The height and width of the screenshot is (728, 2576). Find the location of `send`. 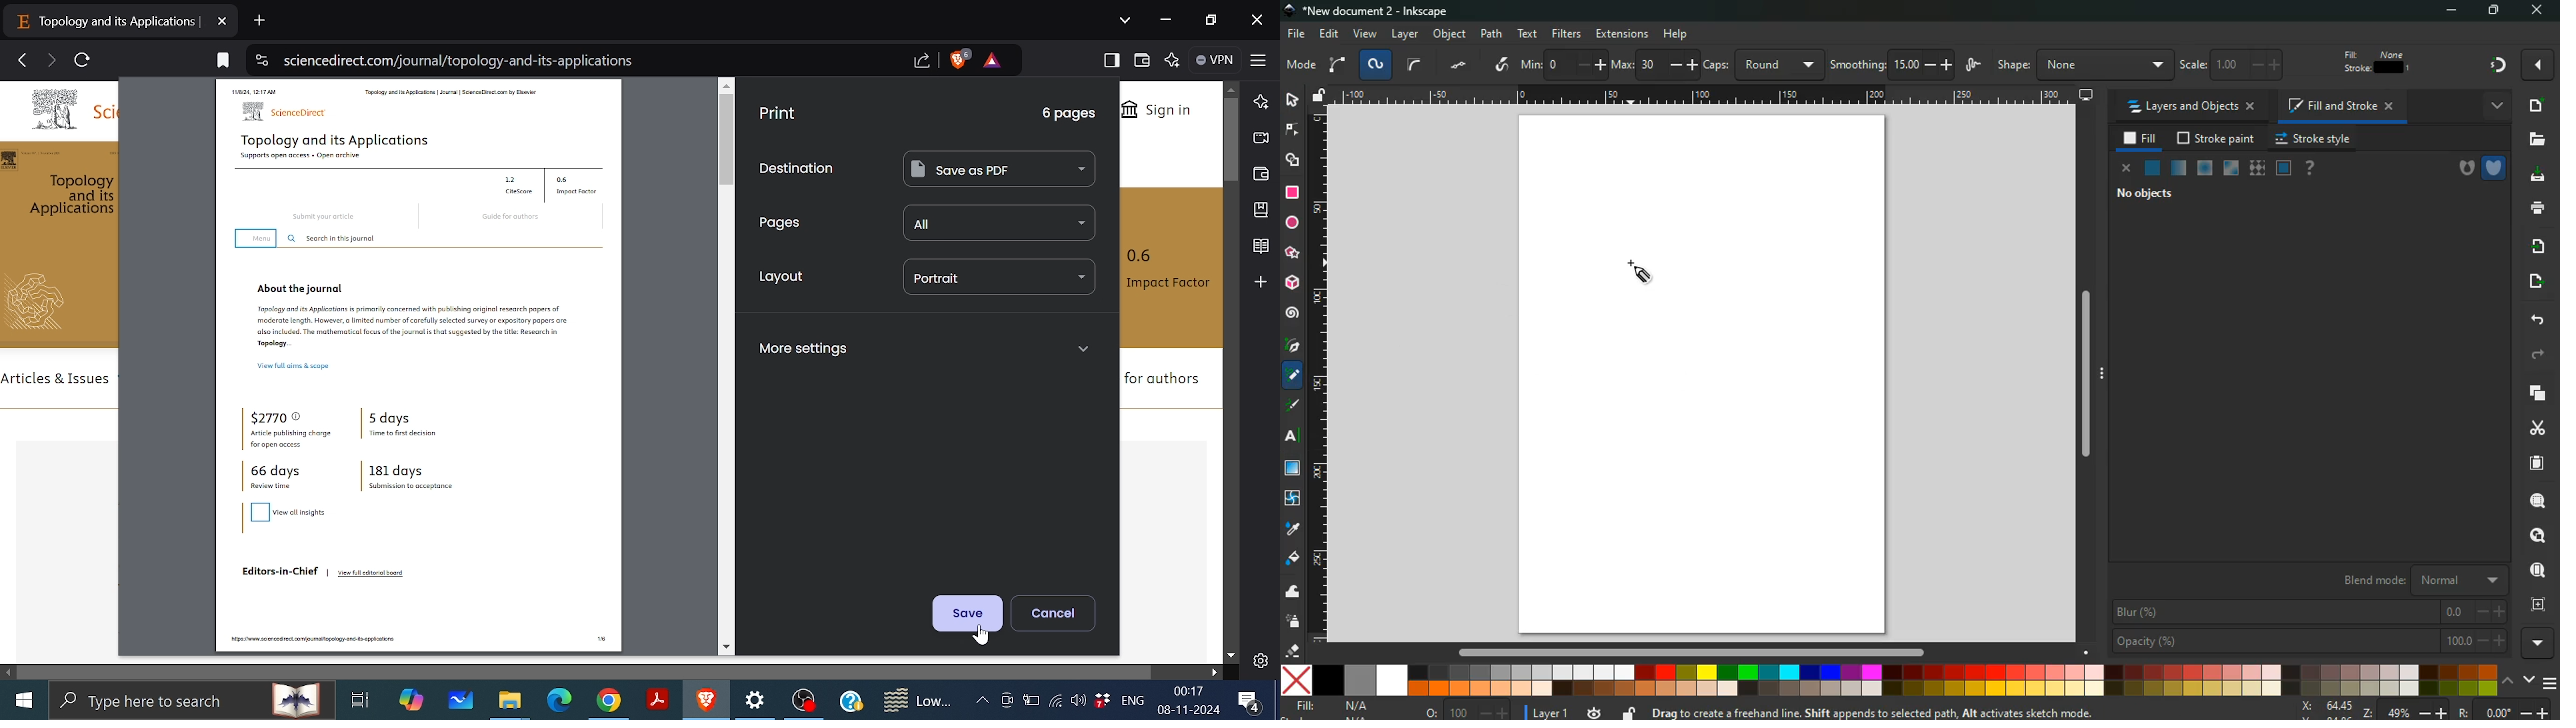

send is located at coordinates (2538, 278).